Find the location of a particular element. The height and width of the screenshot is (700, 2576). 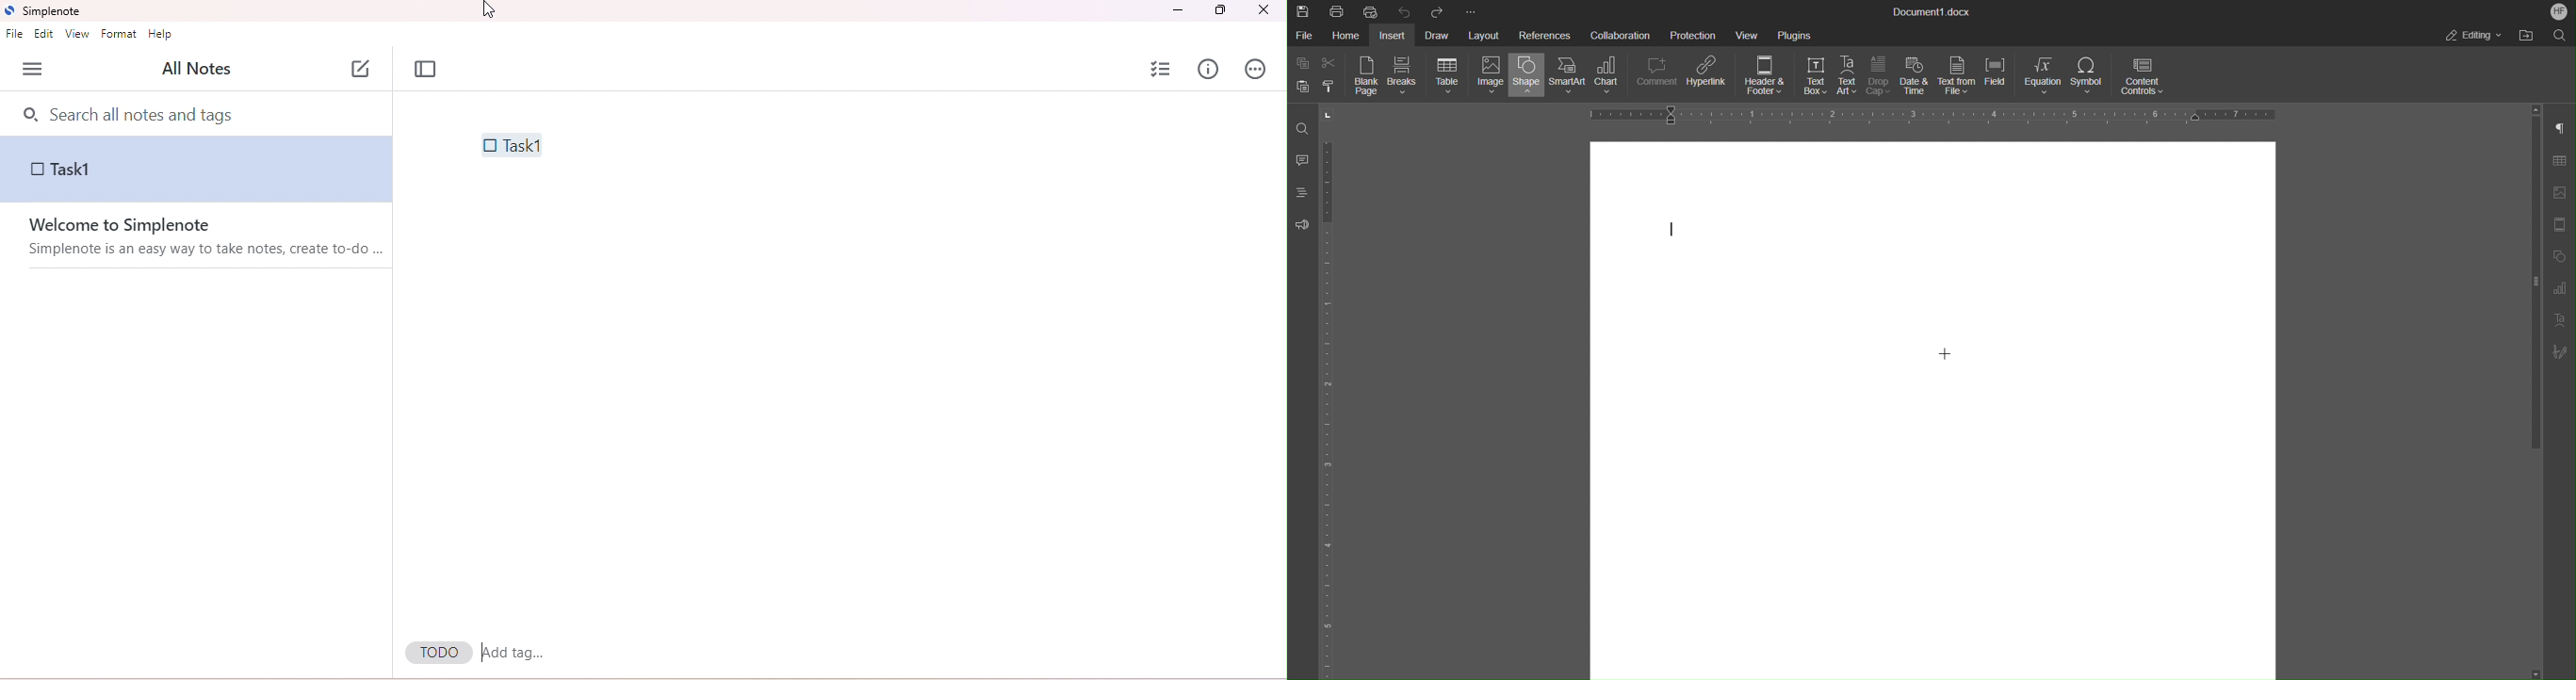

Horizontal Ruler is located at coordinates (1333, 409).